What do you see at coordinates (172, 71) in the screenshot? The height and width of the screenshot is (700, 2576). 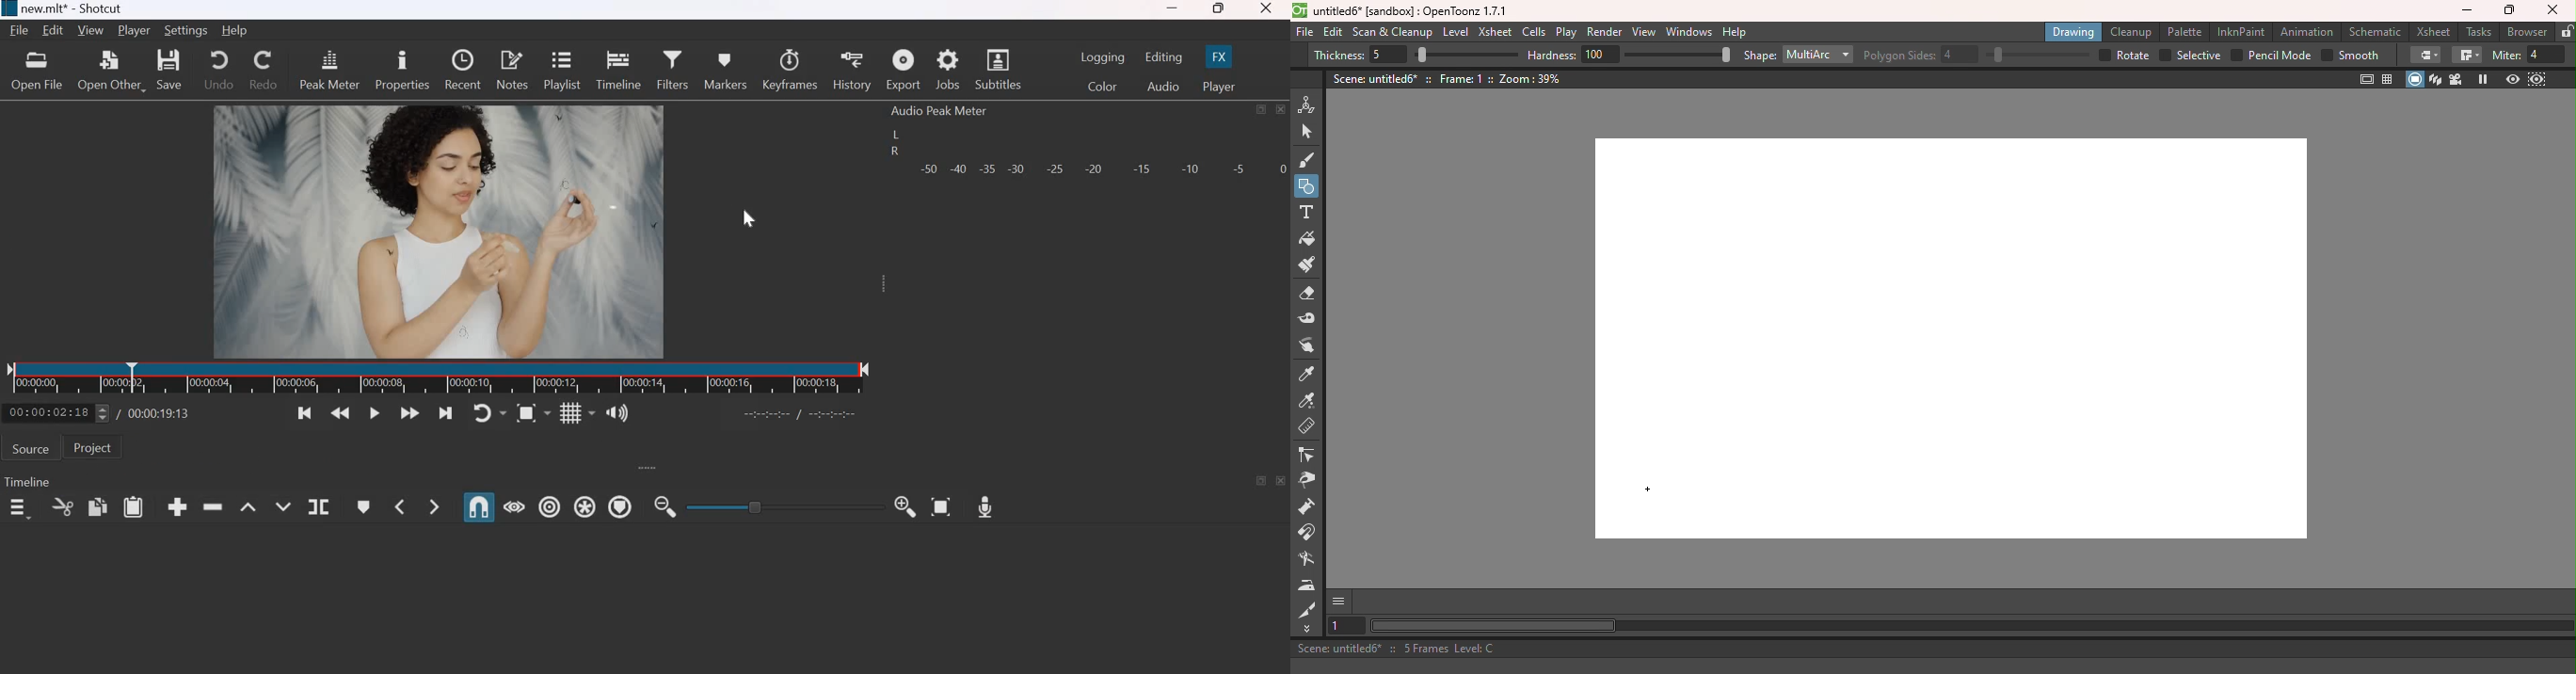 I see `save` at bounding box center [172, 71].